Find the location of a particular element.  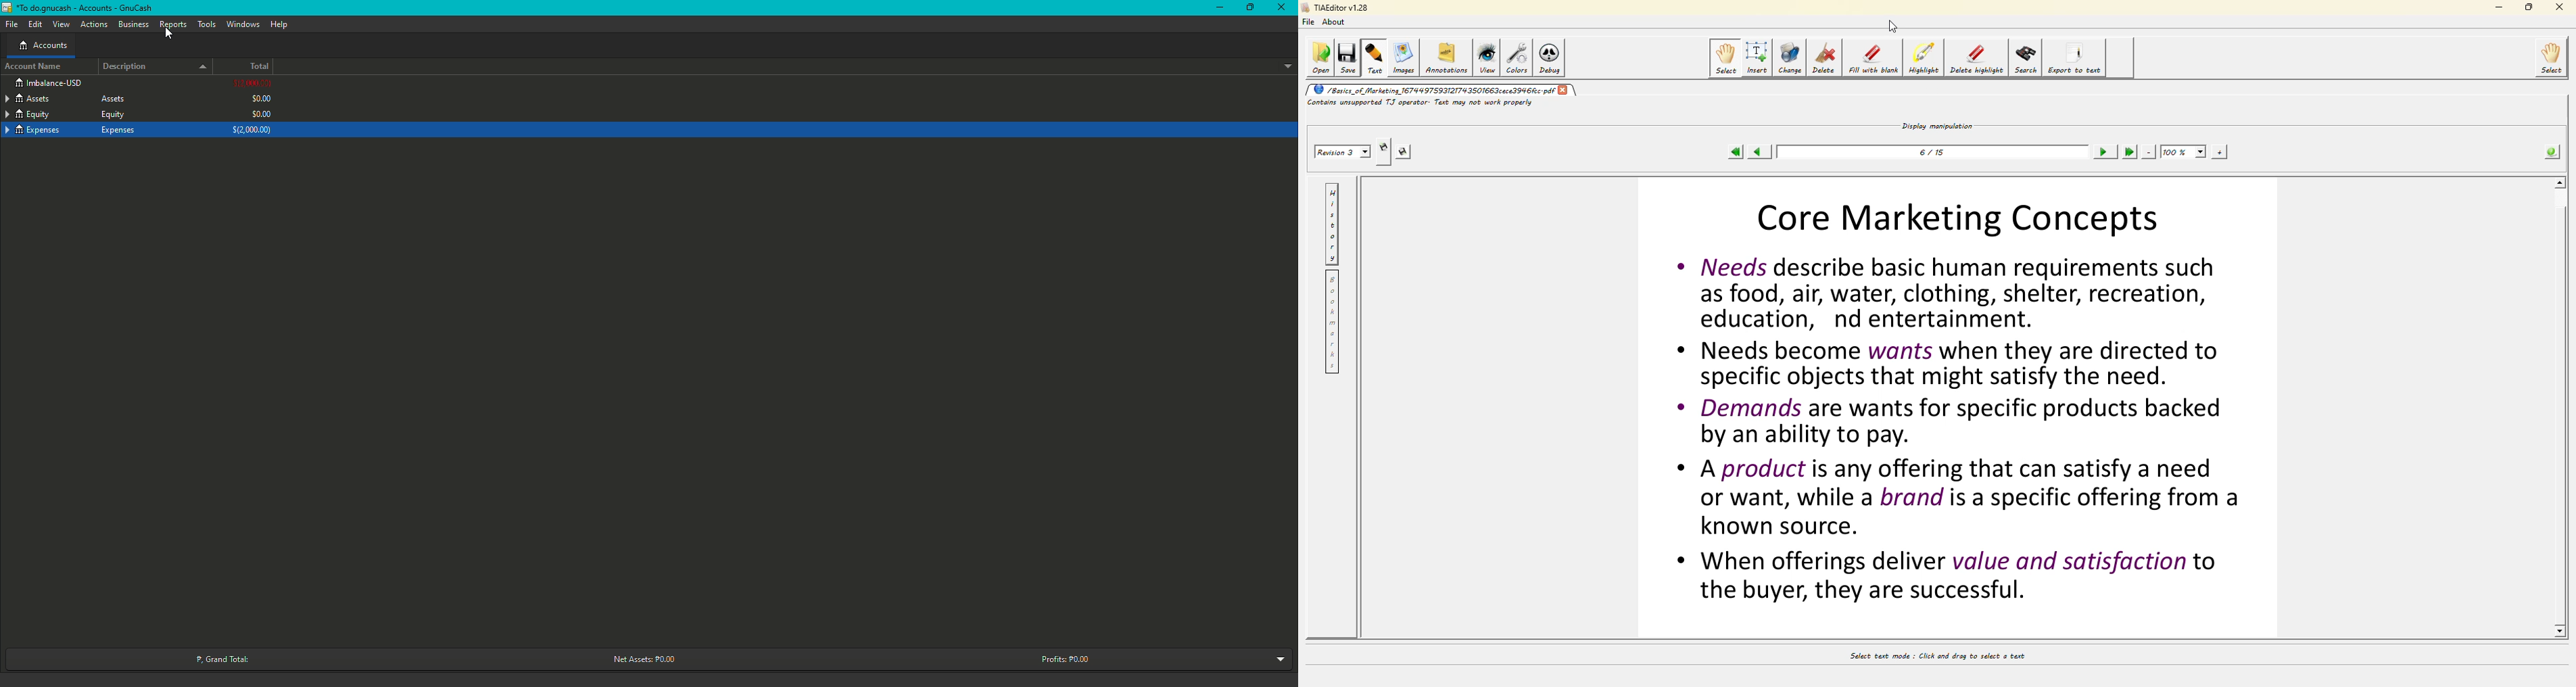

Accounts is located at coordinates (42, 46).